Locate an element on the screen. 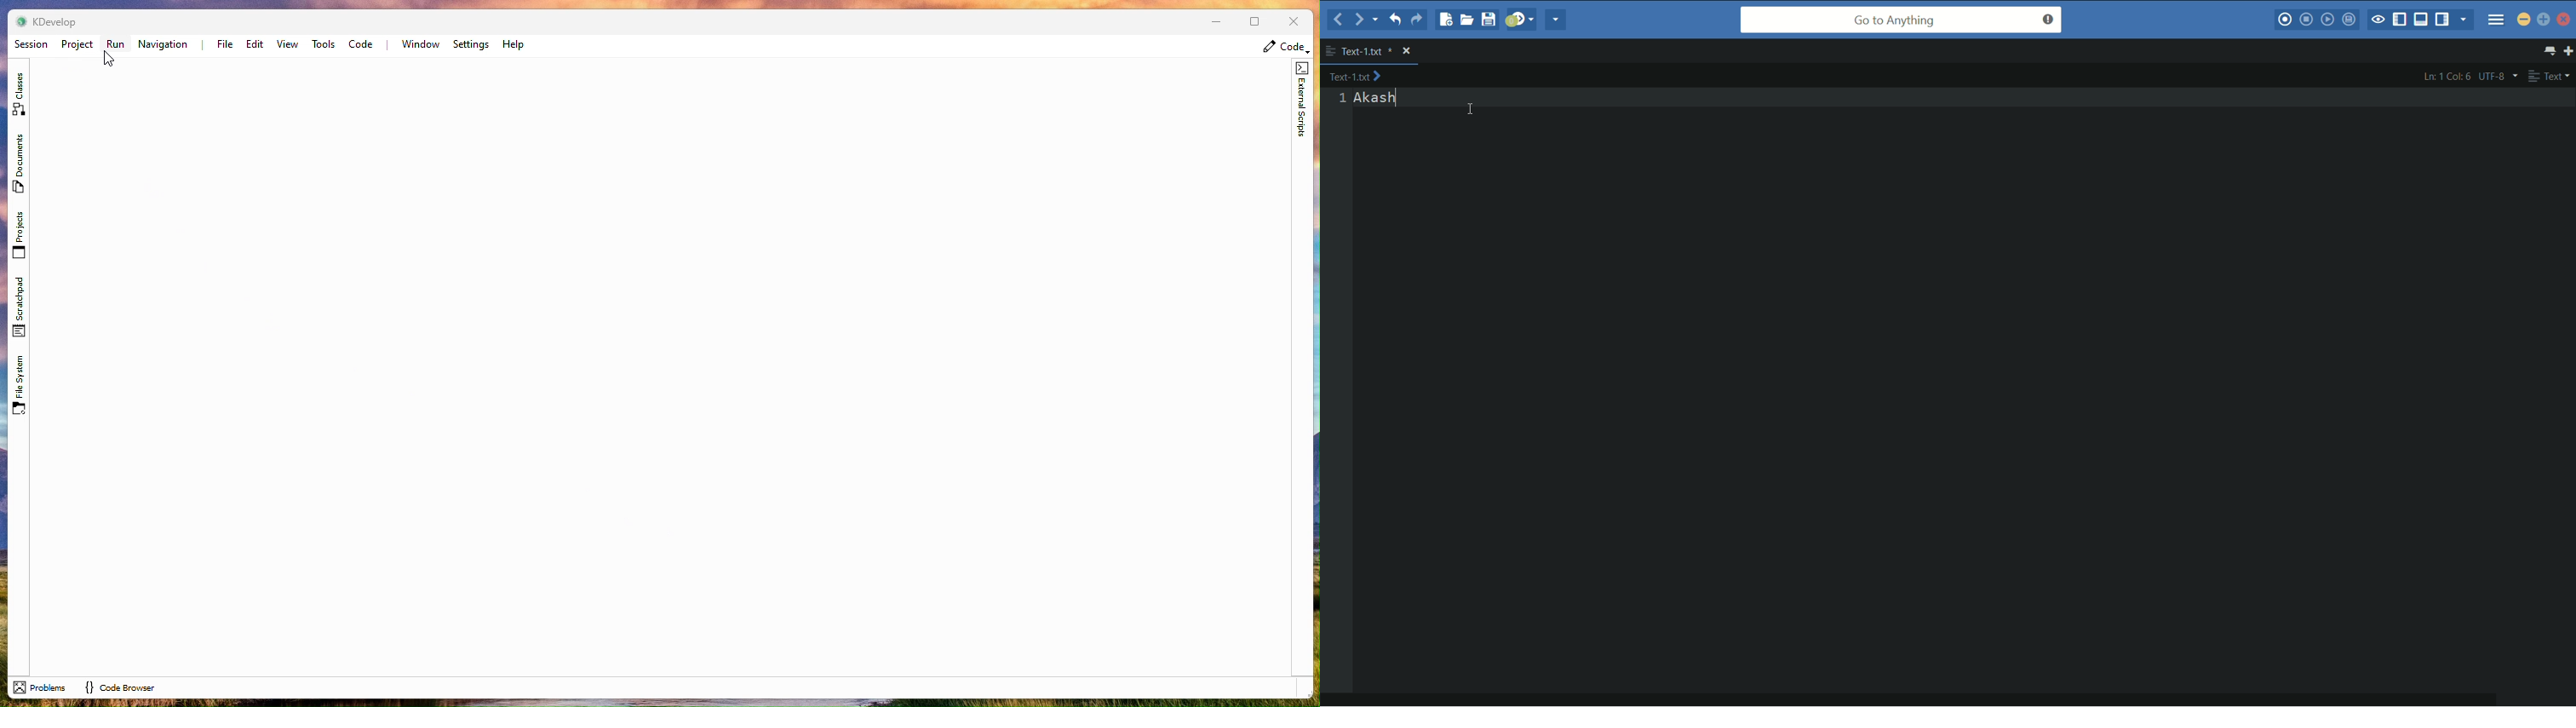 This screenshot has width=2576, height=728. Akash is located at coordinates (1377, 98).